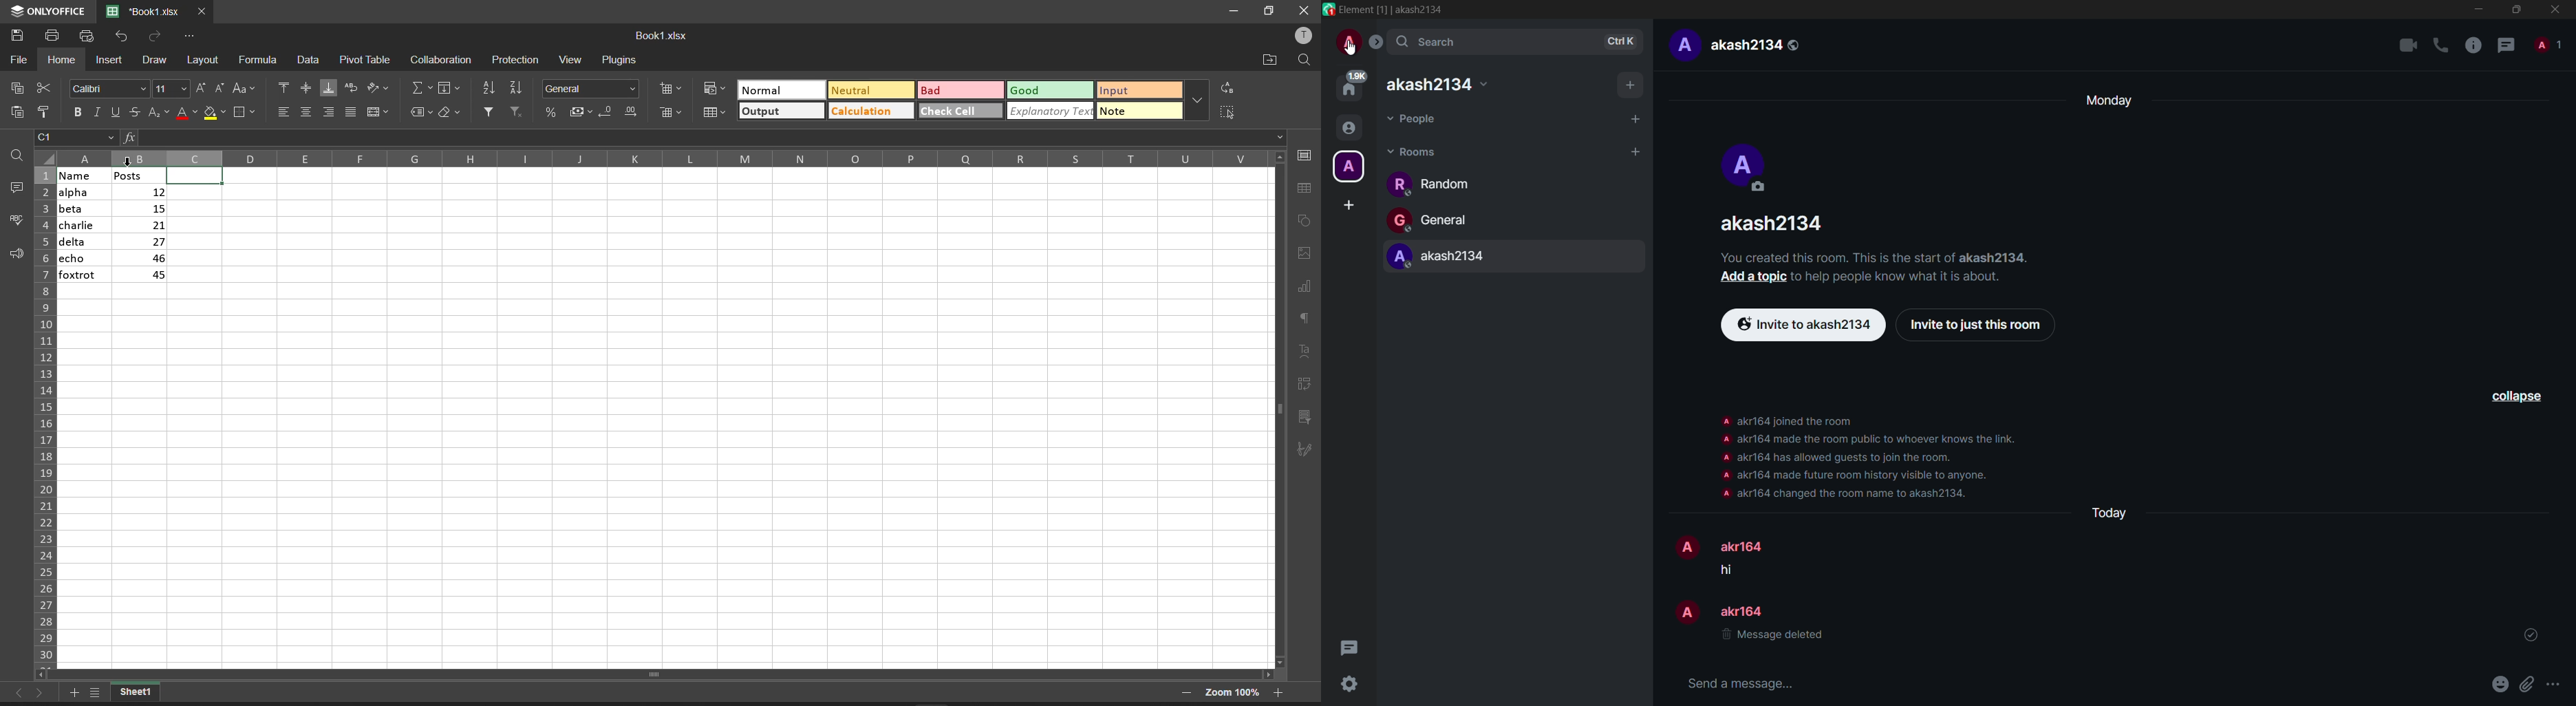 The width and height of the screenshot is (2576, 728). What do you see at coordinates (1347, 129) in the screenshot?
I see `people icon` at bounding box center [1347, 129].